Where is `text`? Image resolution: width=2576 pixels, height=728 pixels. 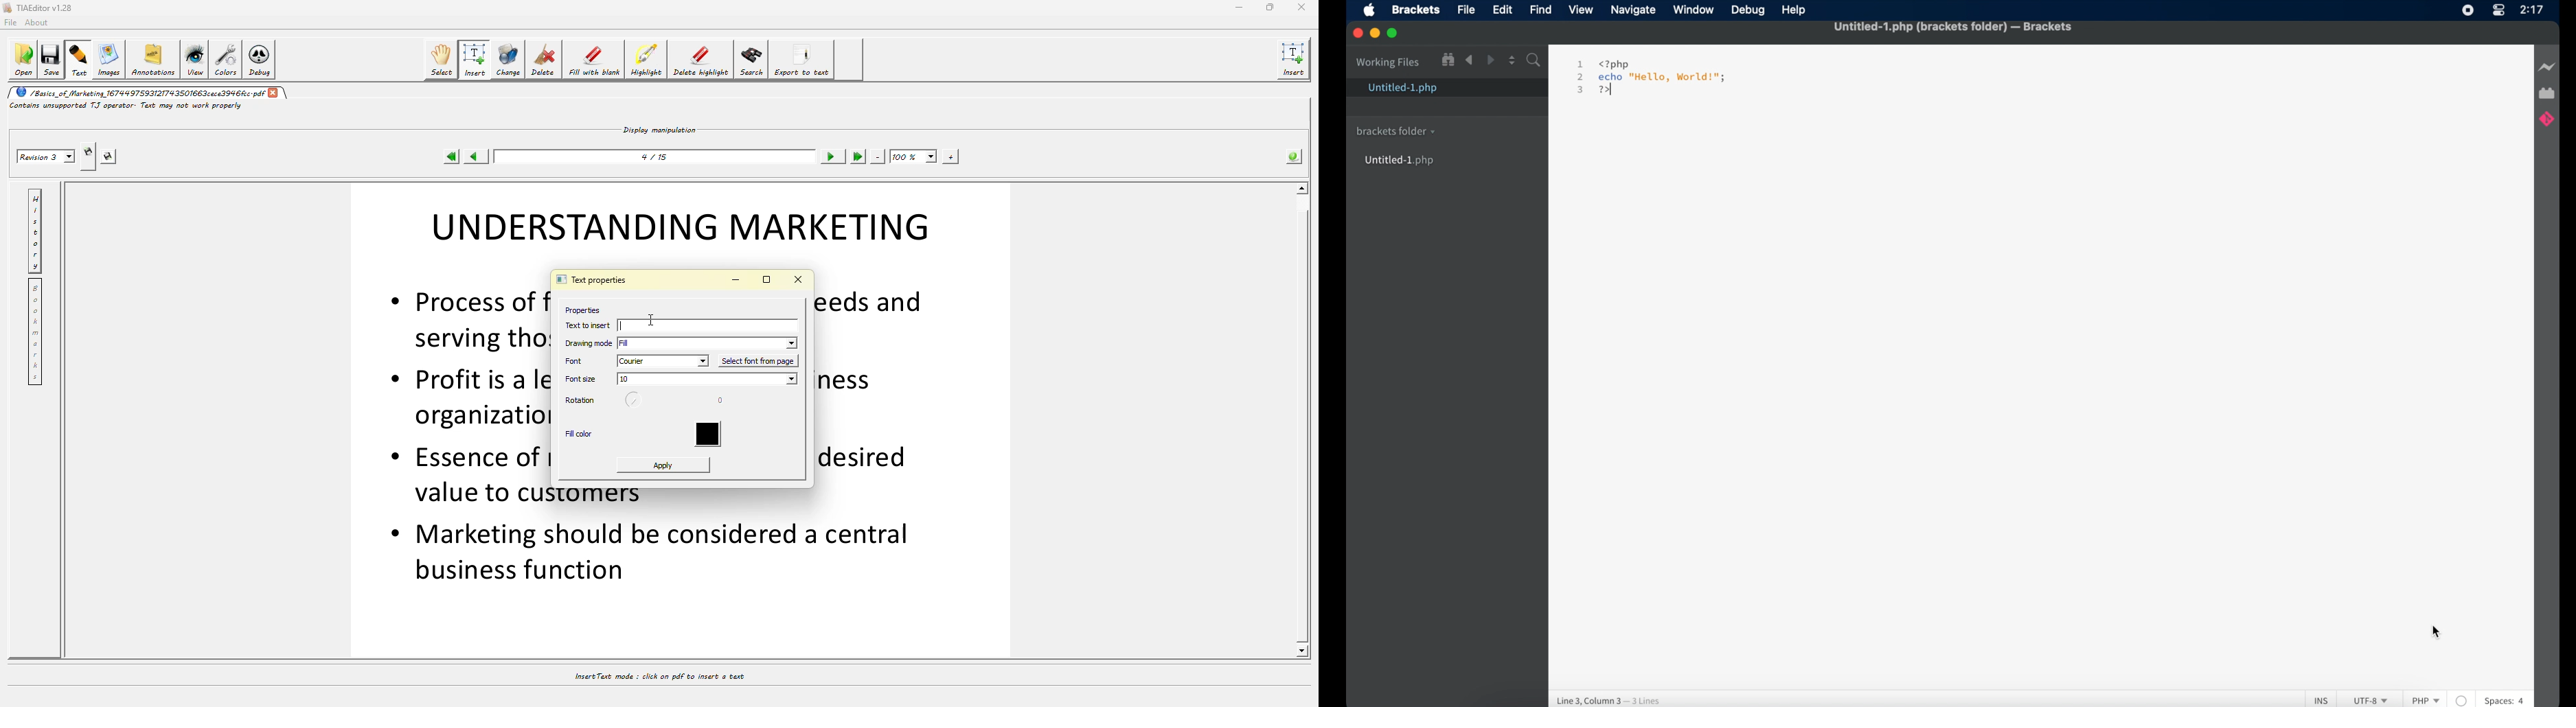 text is located at coordinates (80, 59).